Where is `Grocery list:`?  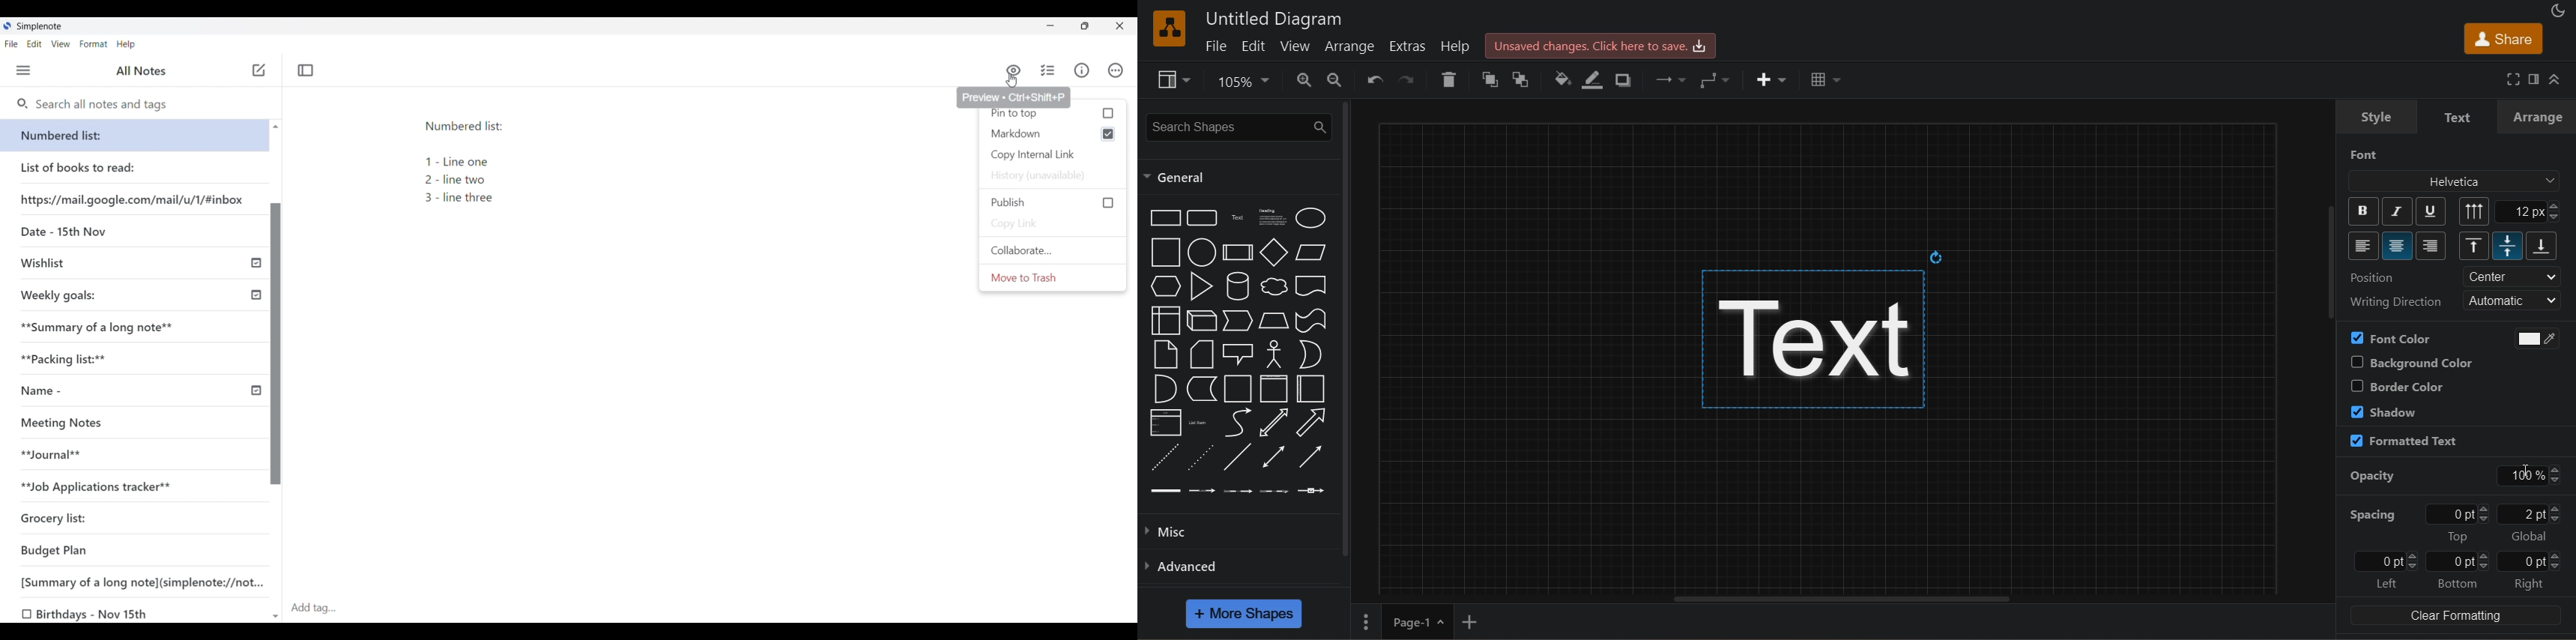
Grocery list: is located at coordinates (68, 521).